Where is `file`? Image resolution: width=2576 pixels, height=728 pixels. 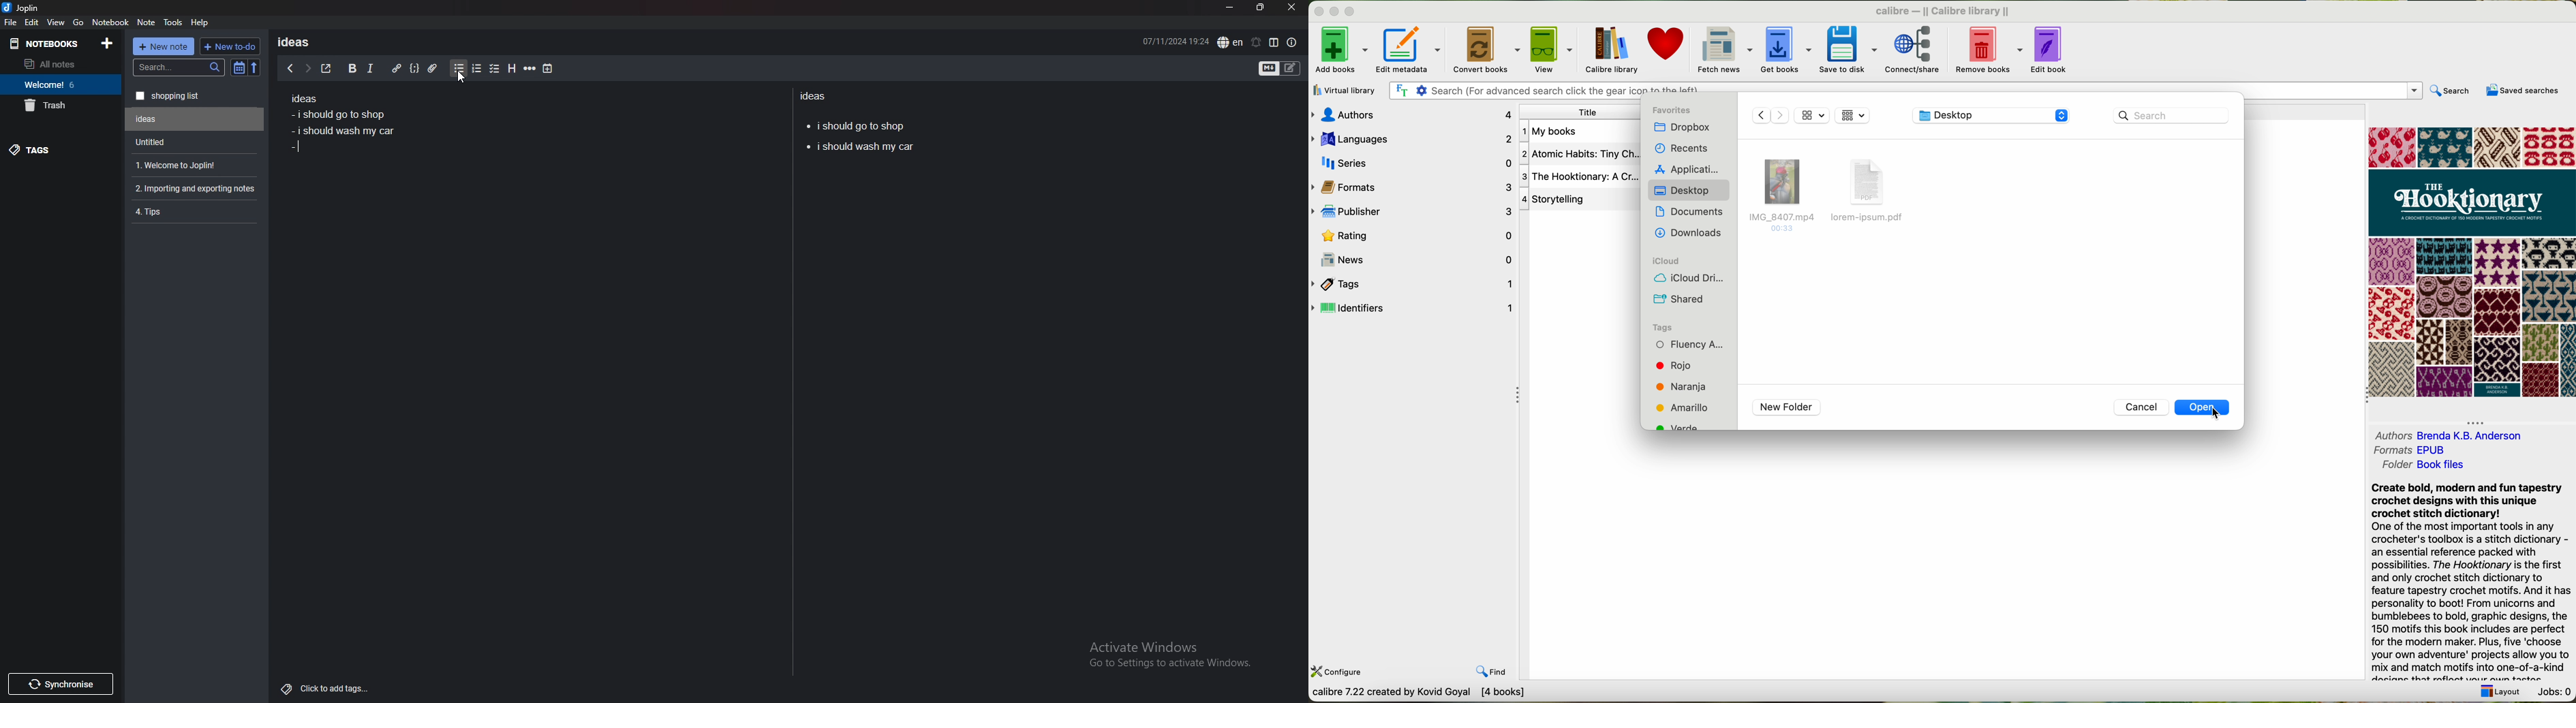 file is located at coordinates (10, 22).